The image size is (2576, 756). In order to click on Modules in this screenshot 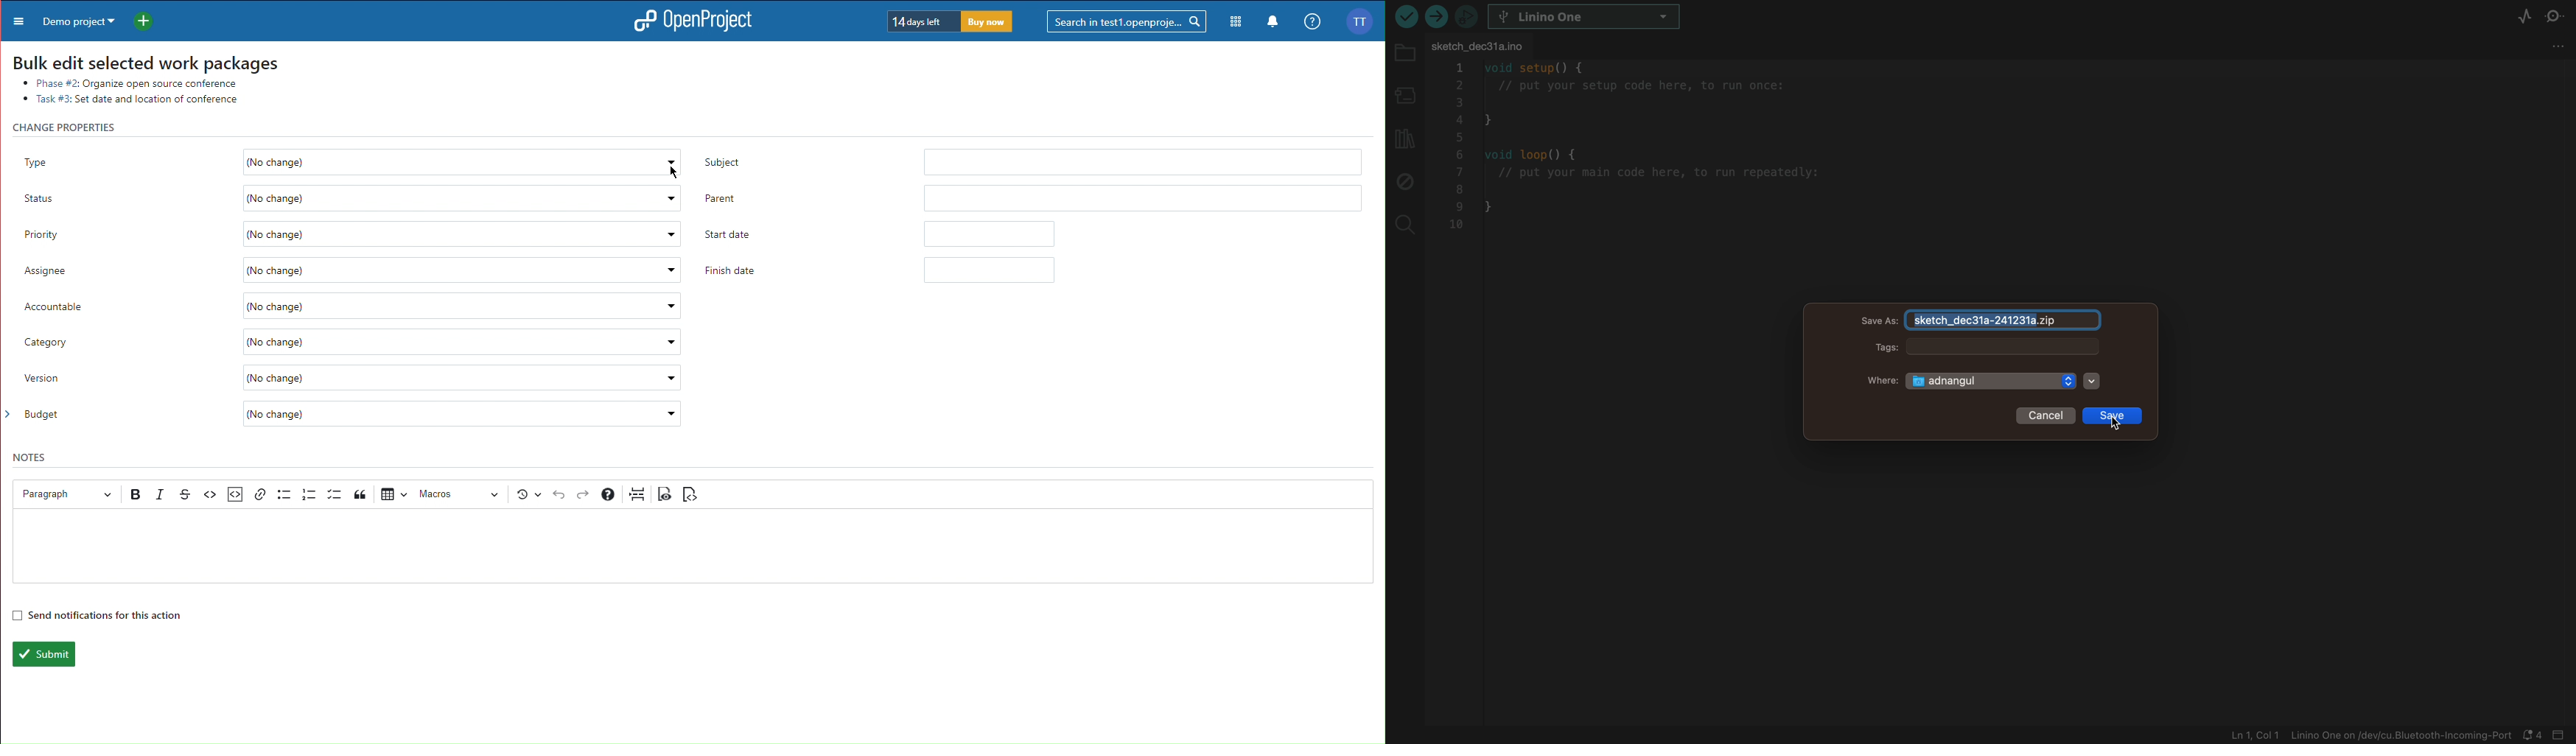, I will do `click(1236, 22)`.